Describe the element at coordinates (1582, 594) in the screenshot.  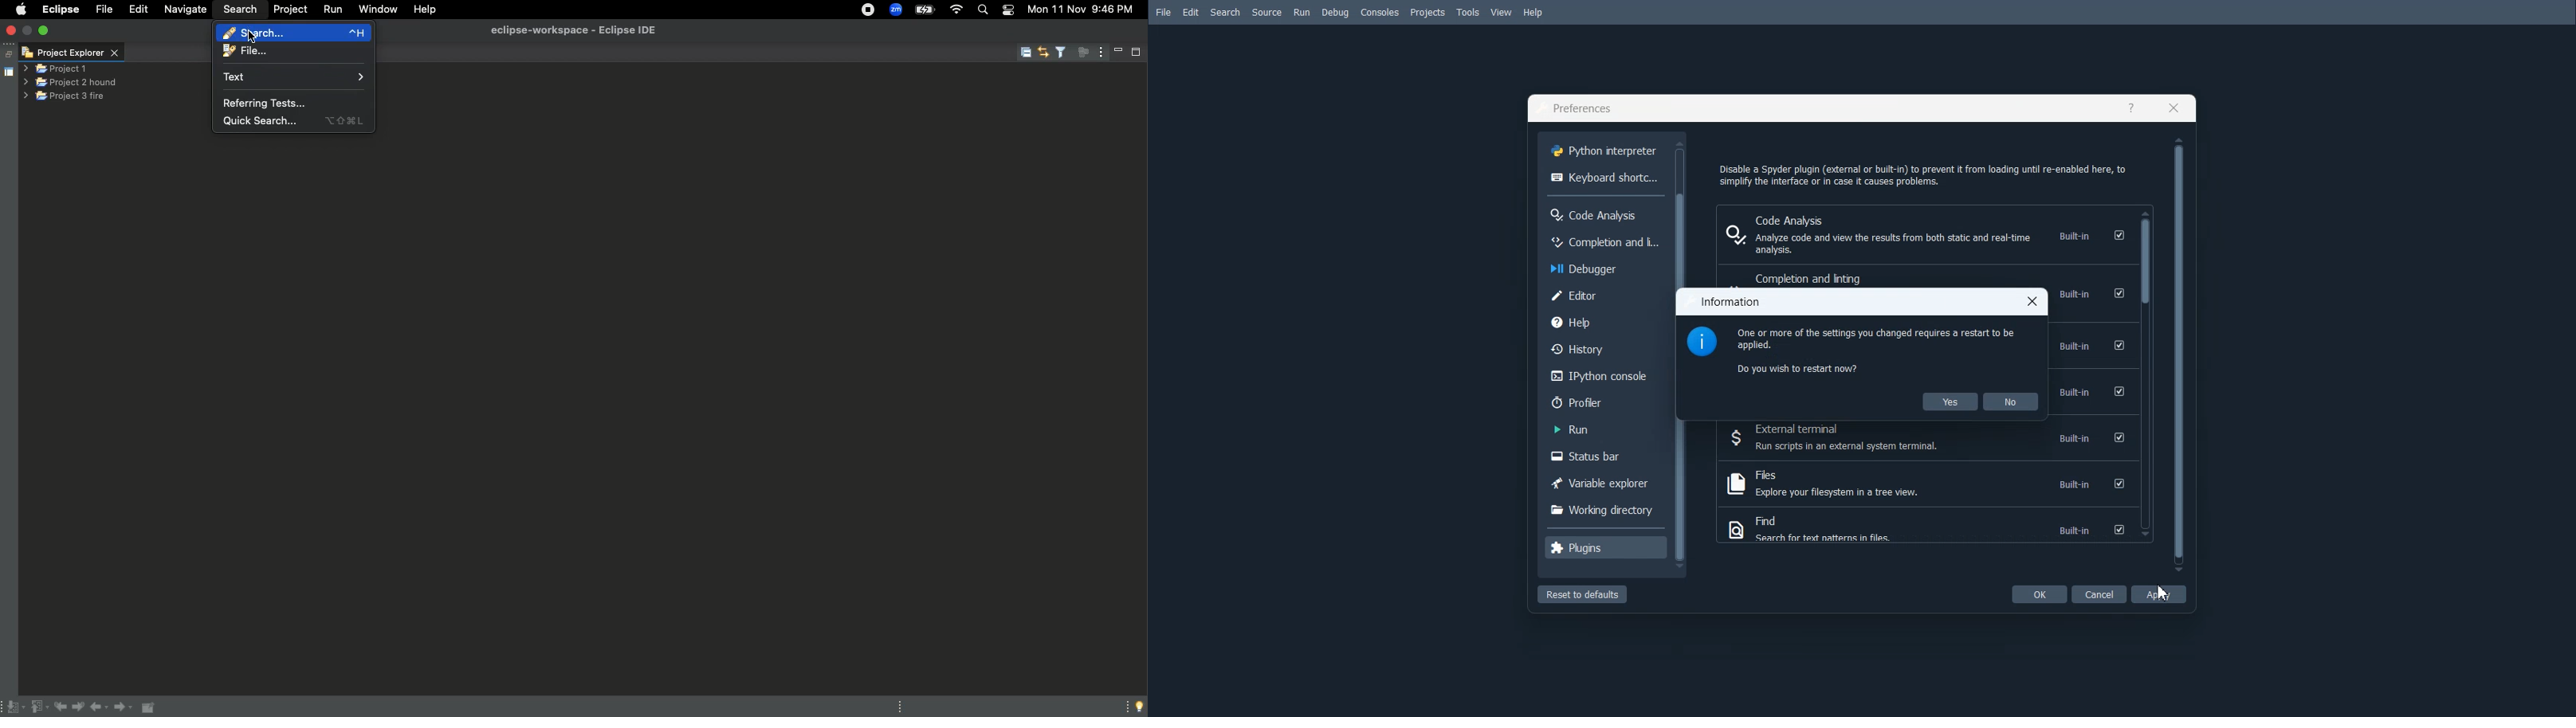
I see `Reset to defaults` at that location.